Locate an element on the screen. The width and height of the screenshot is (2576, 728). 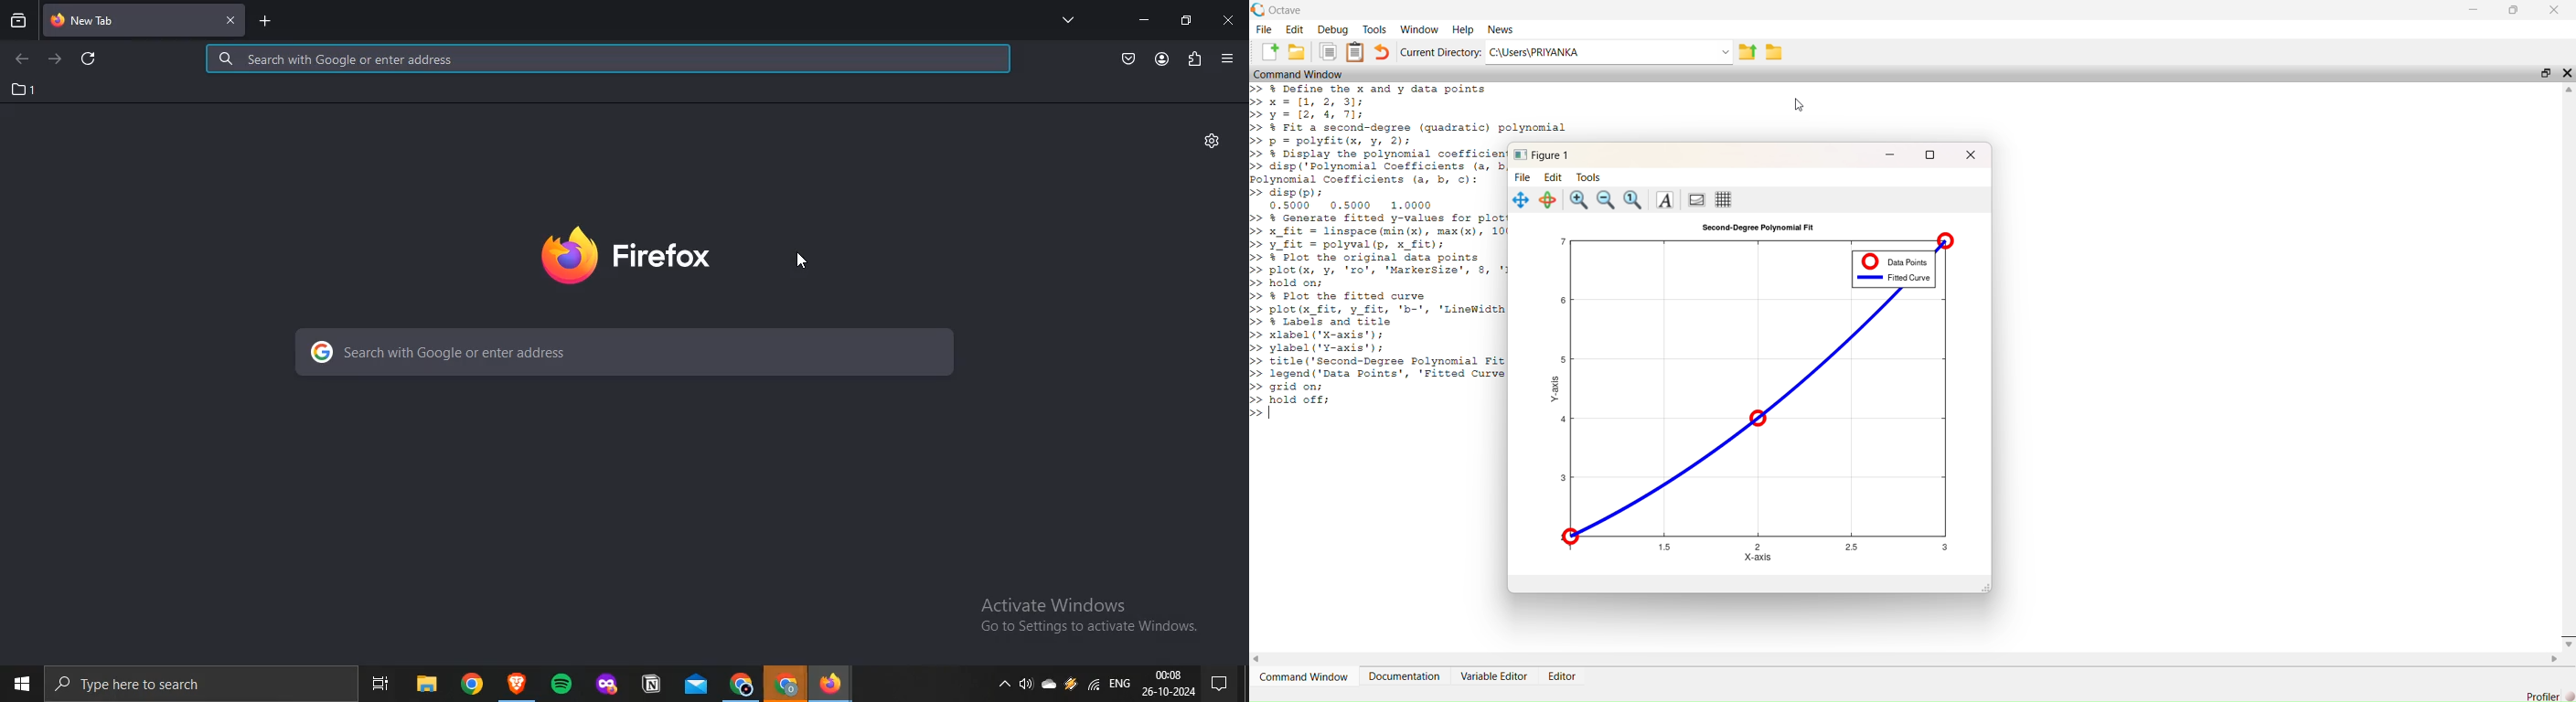
firefox is located at coordinates (837, 683).